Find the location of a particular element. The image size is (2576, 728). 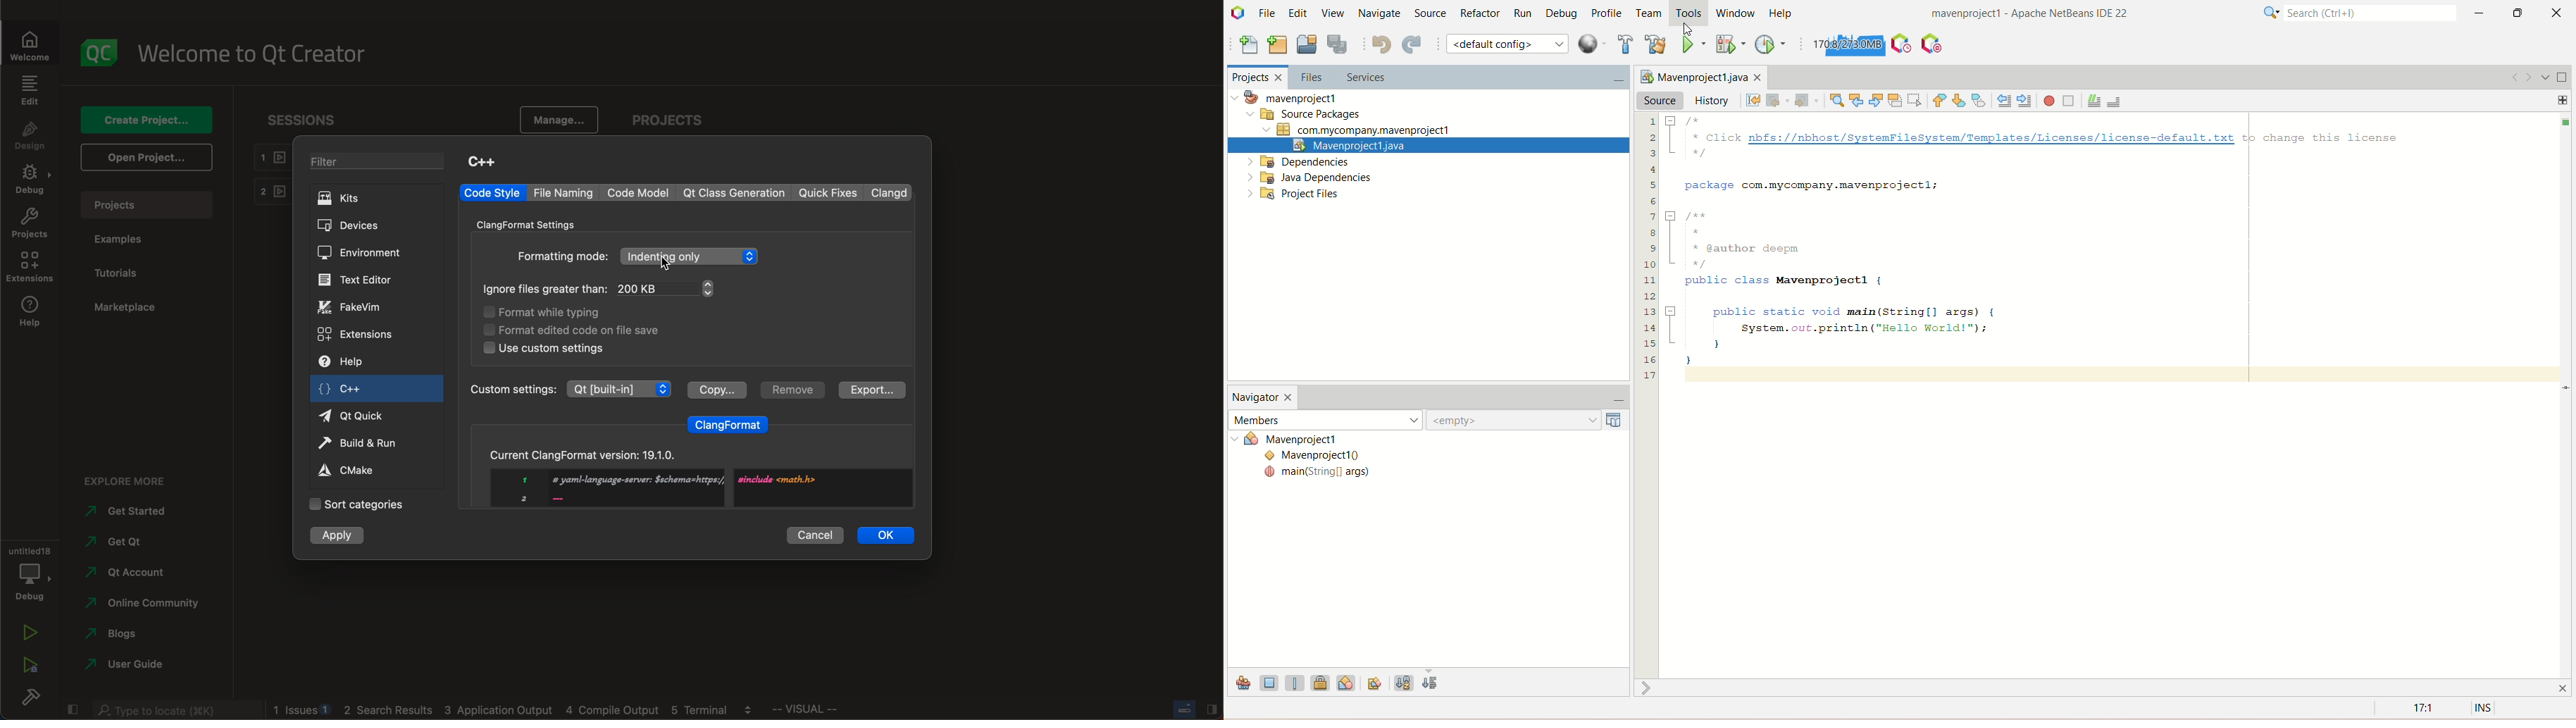

marketplace is located at coordinates (125, 308).